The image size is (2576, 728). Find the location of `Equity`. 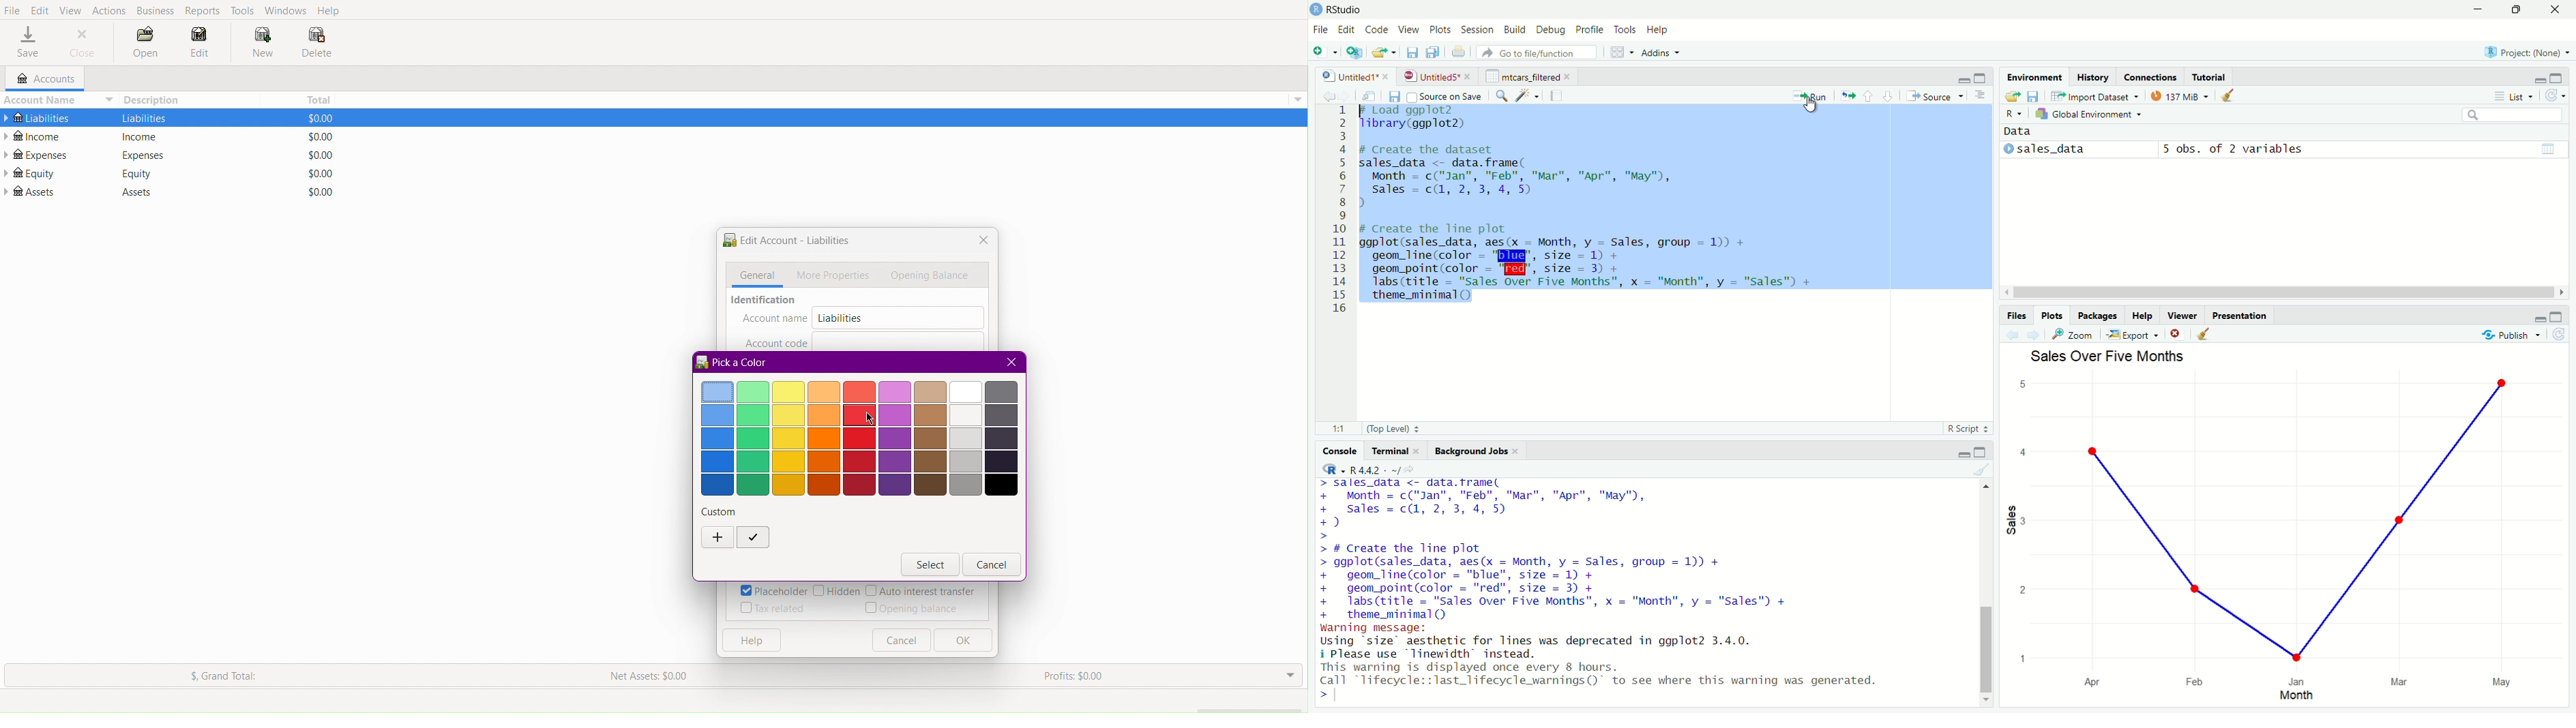

Equity is located at coordinates (29, 173).